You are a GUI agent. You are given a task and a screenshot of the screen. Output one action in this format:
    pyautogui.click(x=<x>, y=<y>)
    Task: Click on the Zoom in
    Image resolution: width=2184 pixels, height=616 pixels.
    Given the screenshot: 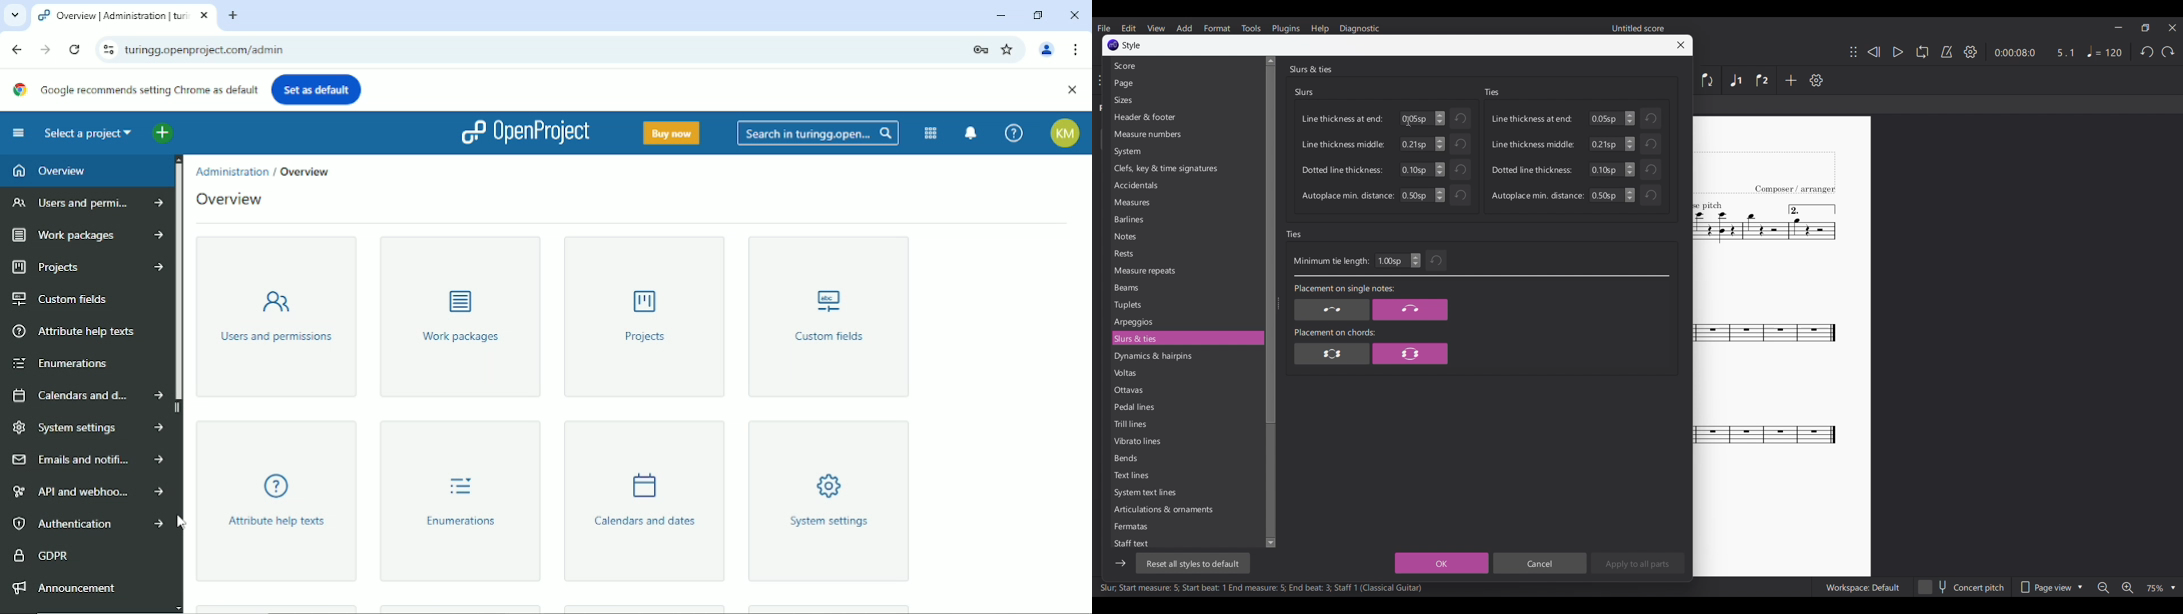 What is the action you would take?
    pyautogui.click(x=2127, y=587)
    